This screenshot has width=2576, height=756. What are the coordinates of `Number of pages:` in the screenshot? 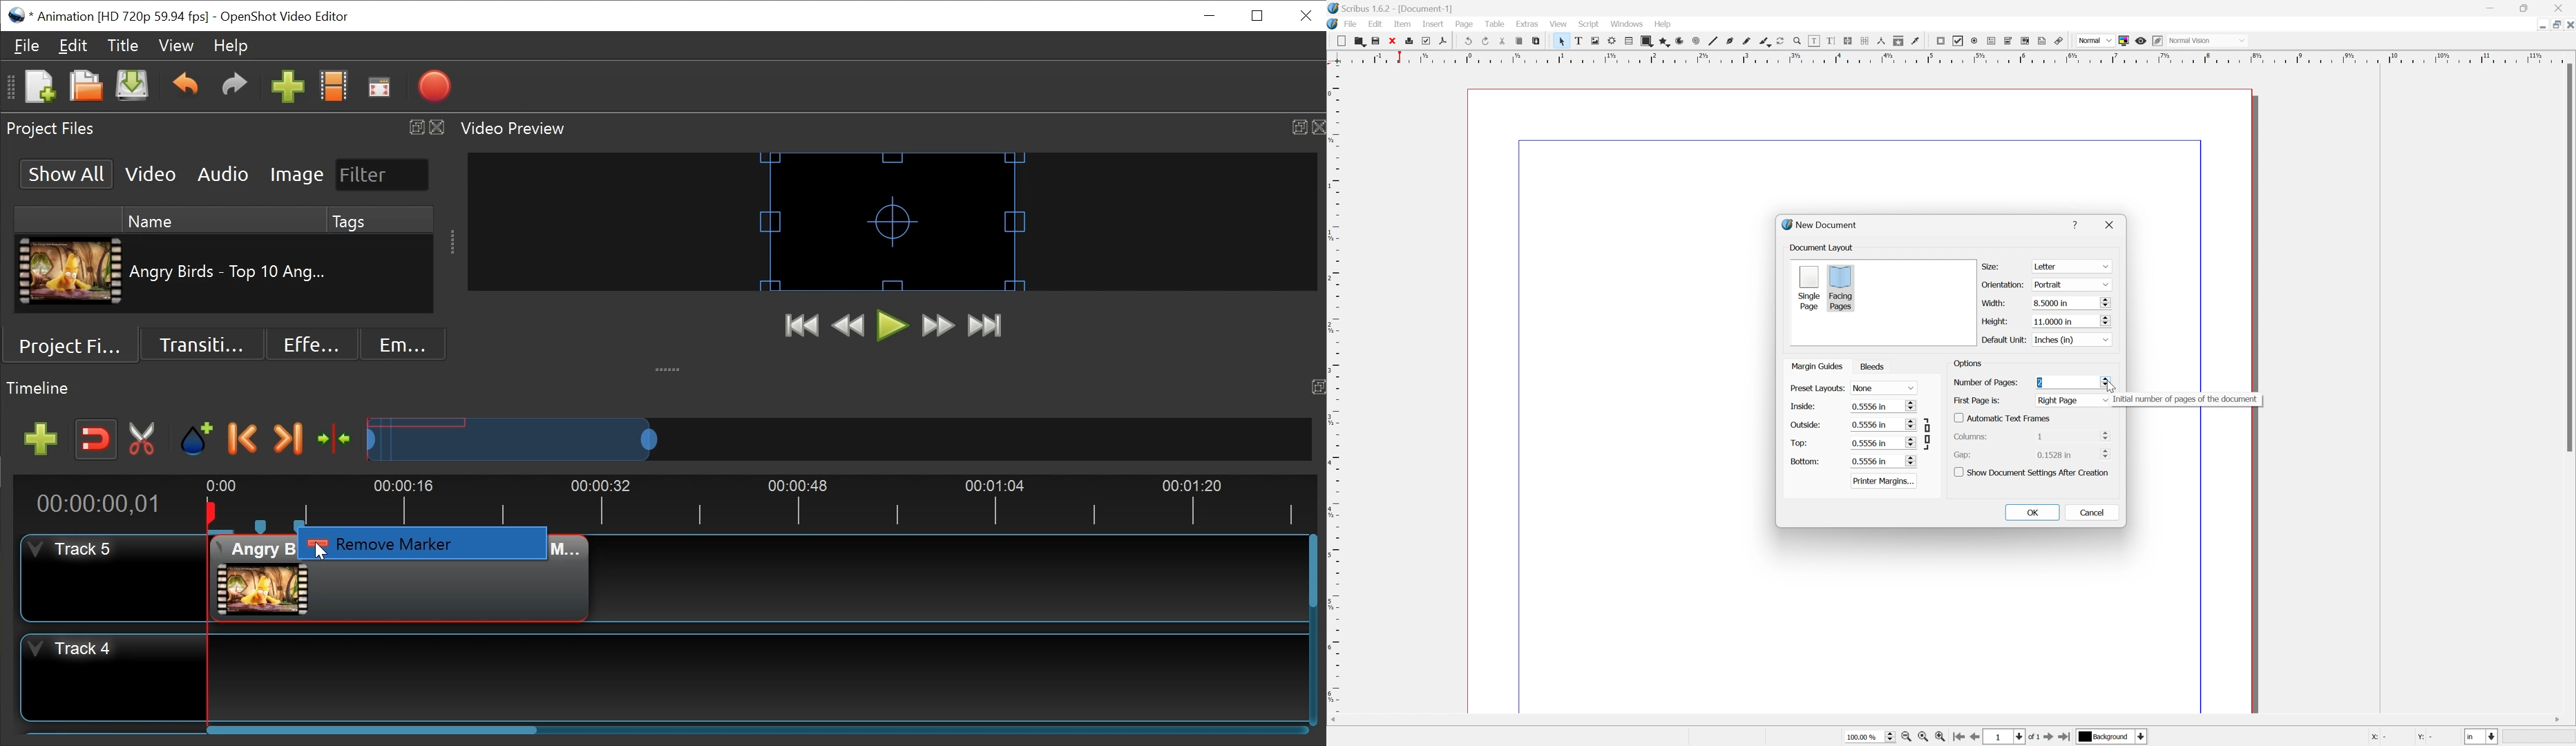 It's located at (1985, 382).